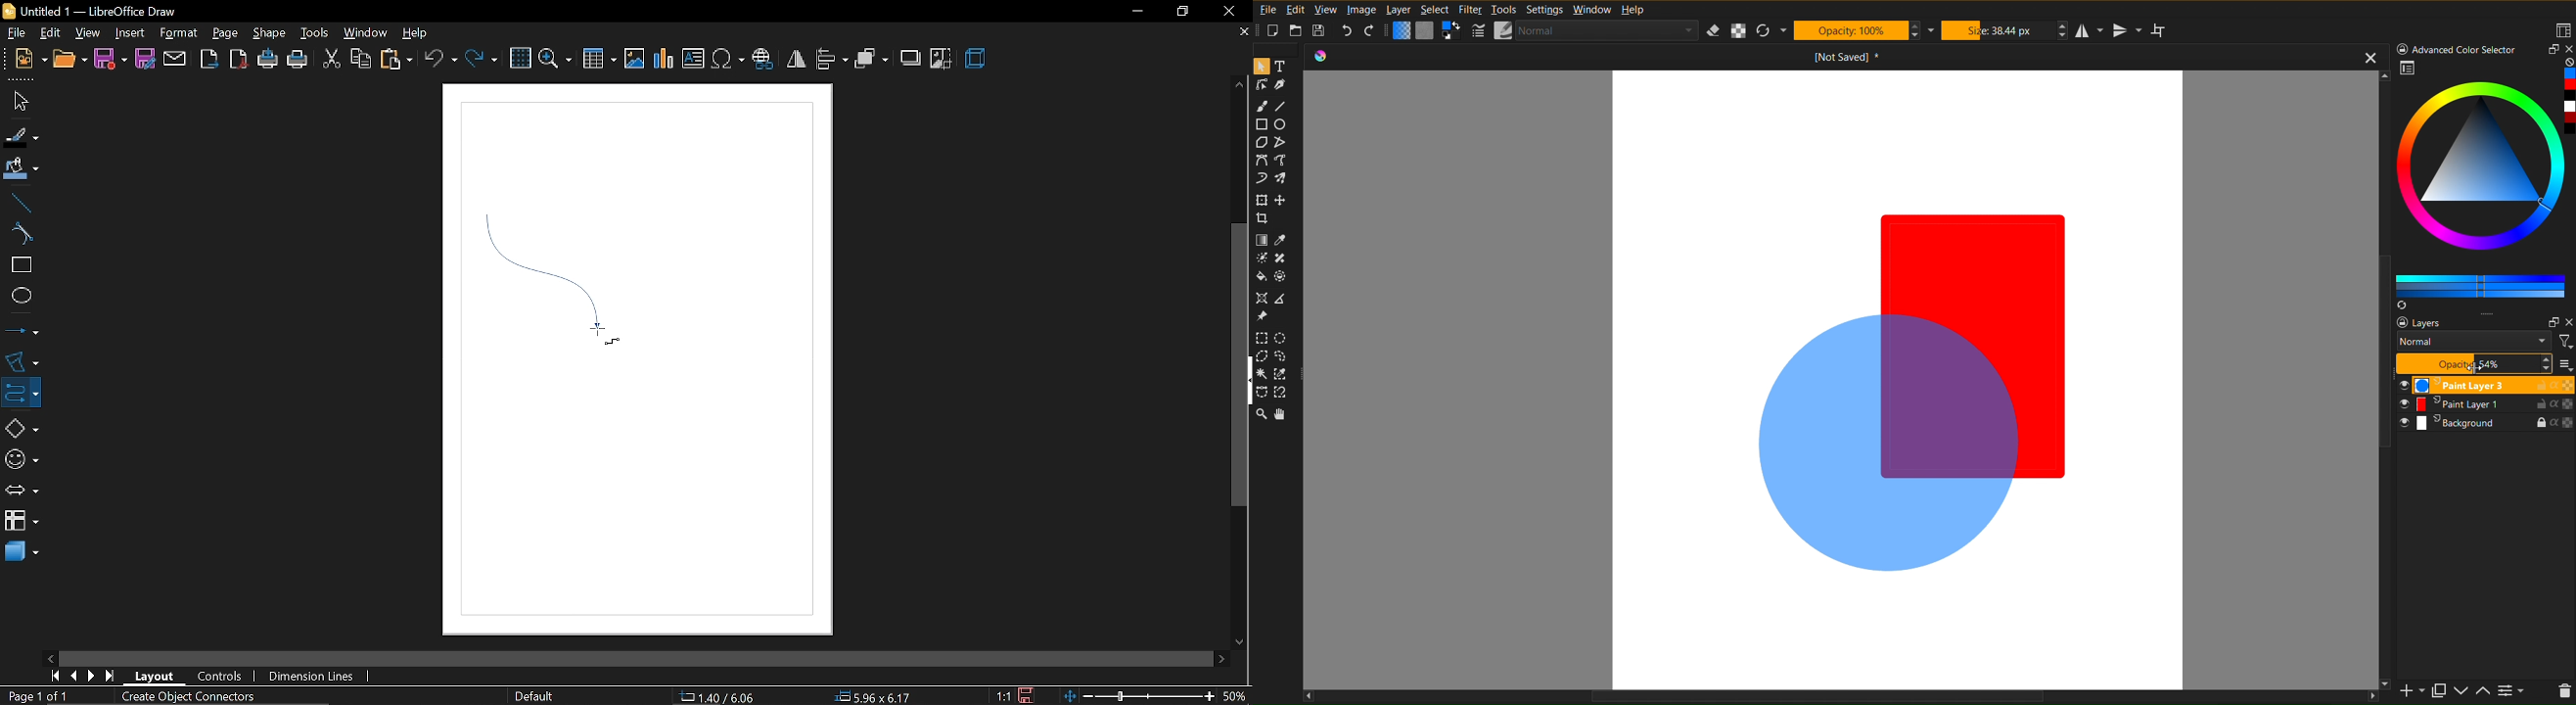  I want to click on Curve Tool, so click(1262, 179).